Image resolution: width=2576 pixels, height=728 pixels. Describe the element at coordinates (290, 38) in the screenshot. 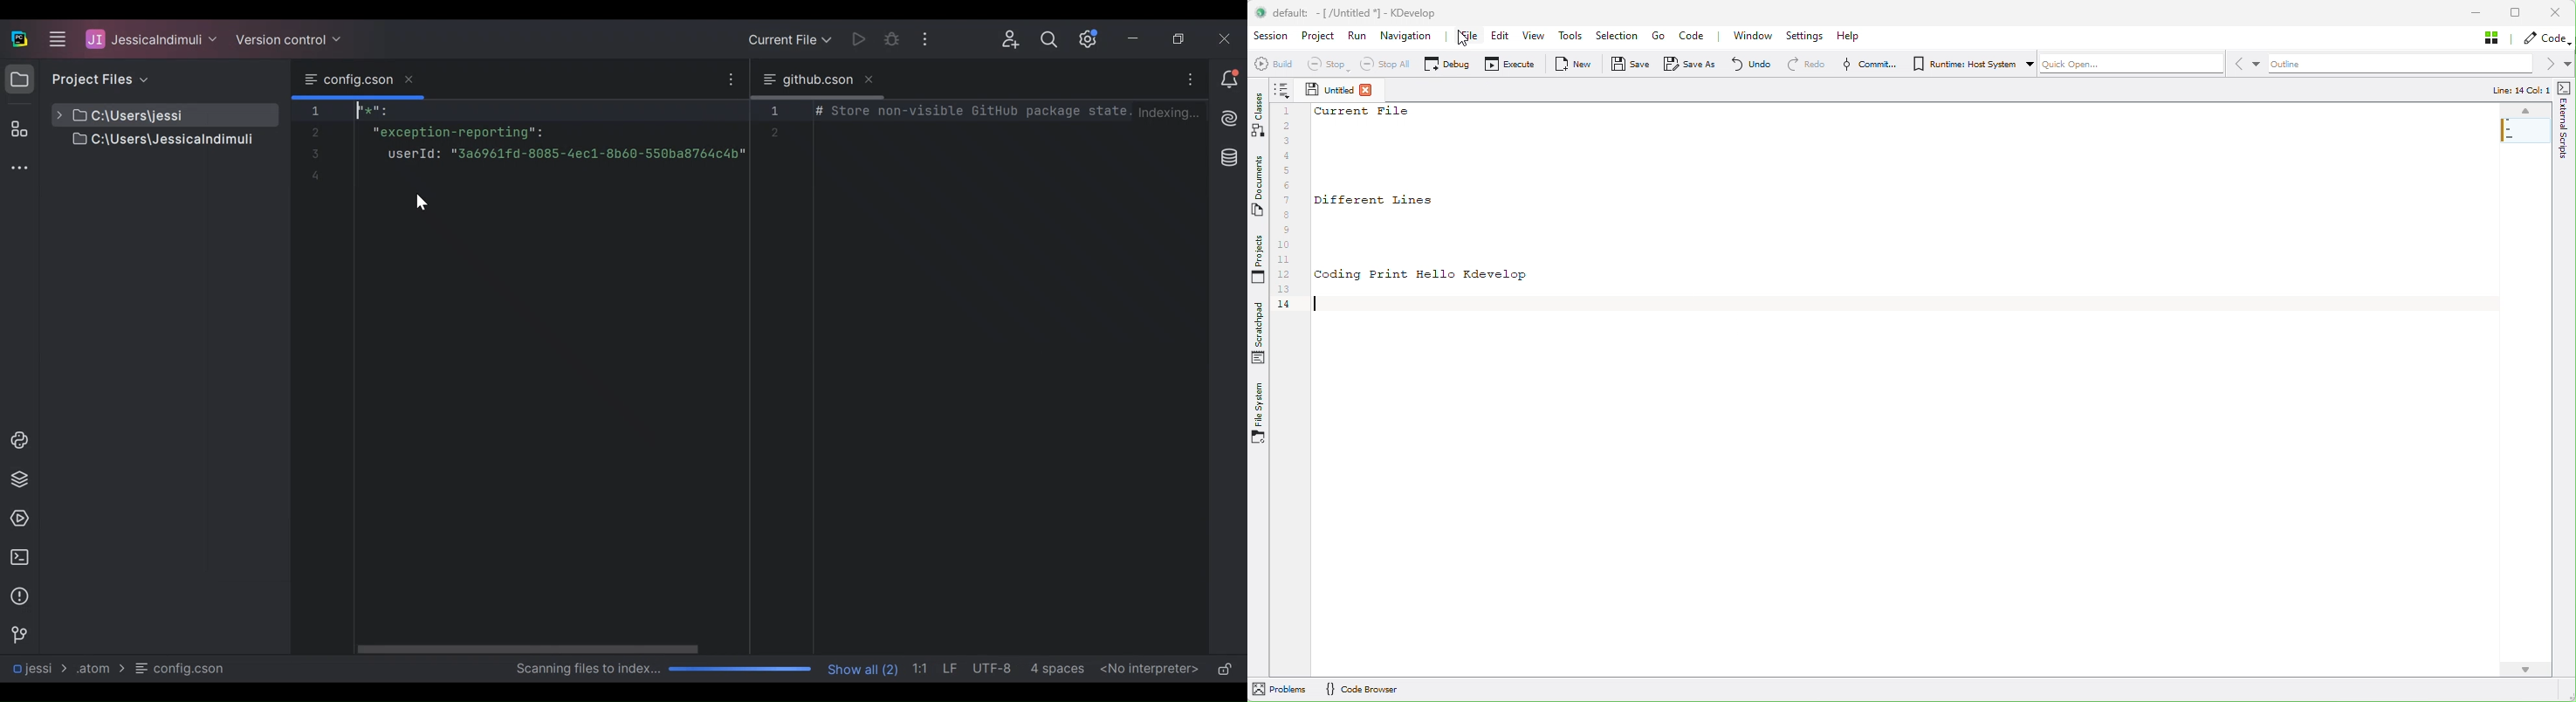

I see `Version Control` at that location.